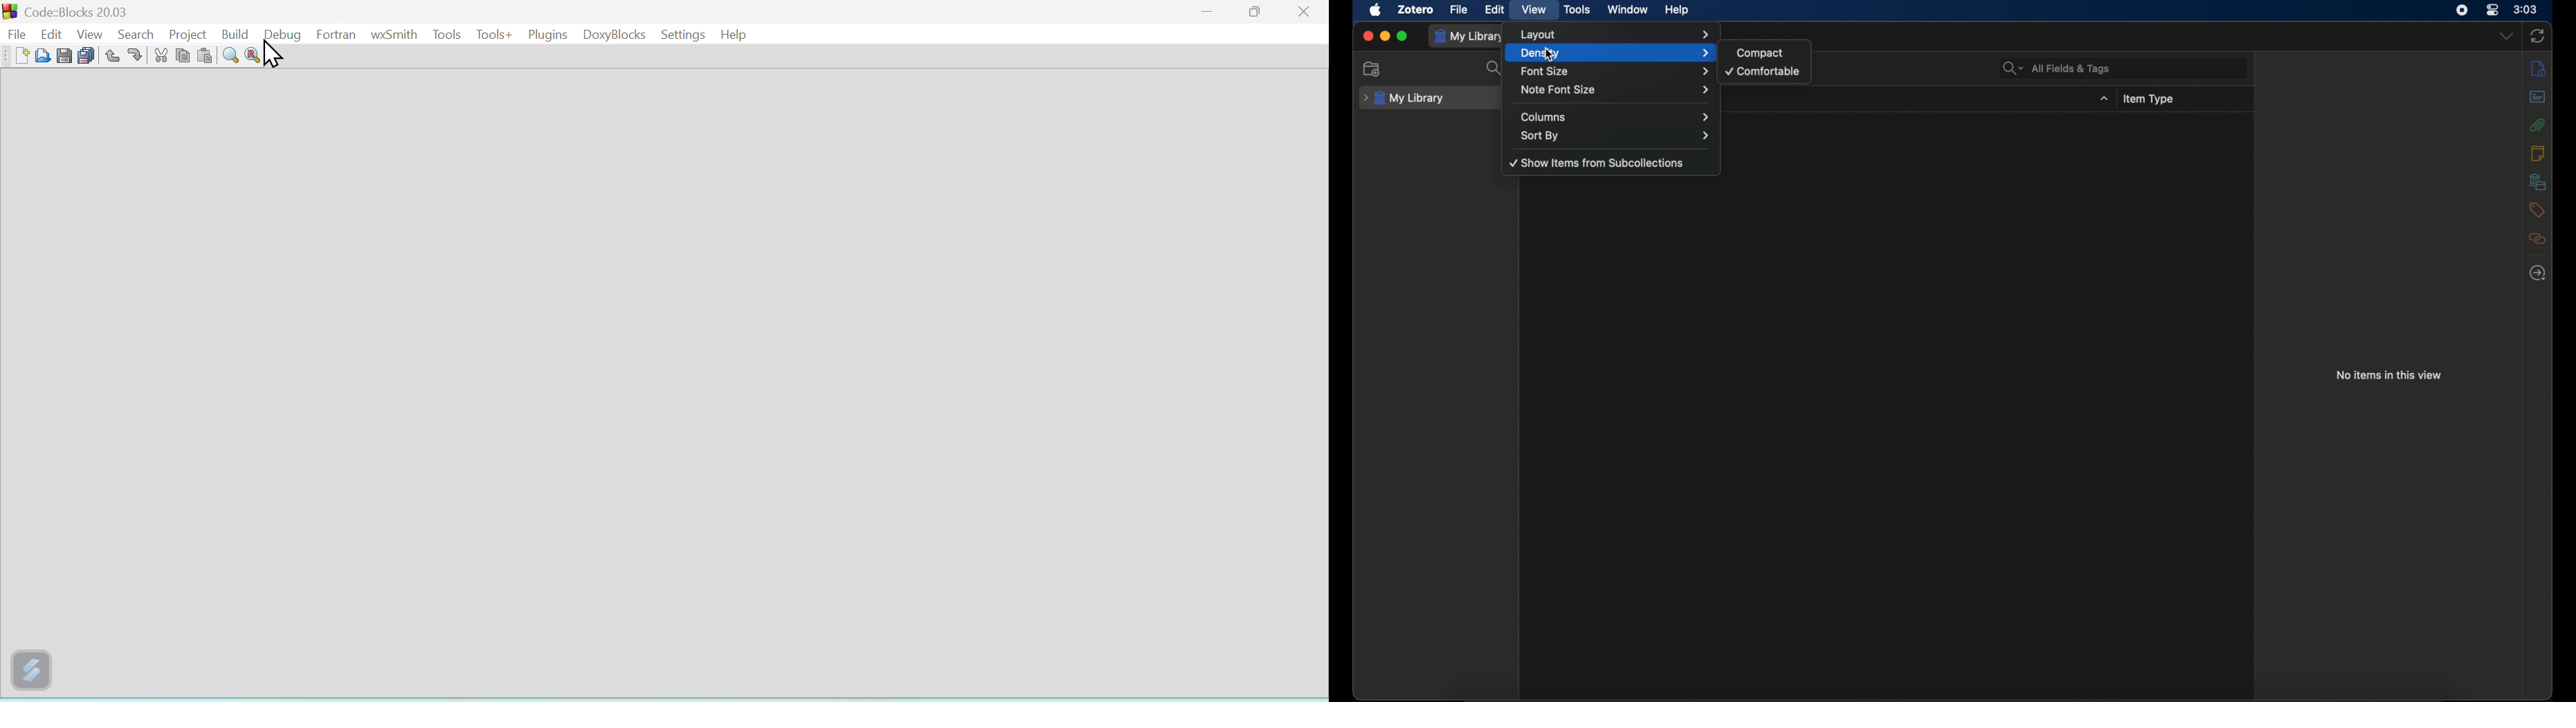  Describe the element at coordinates (1617, 135) in the screenshot. I see `sort by` at that location.